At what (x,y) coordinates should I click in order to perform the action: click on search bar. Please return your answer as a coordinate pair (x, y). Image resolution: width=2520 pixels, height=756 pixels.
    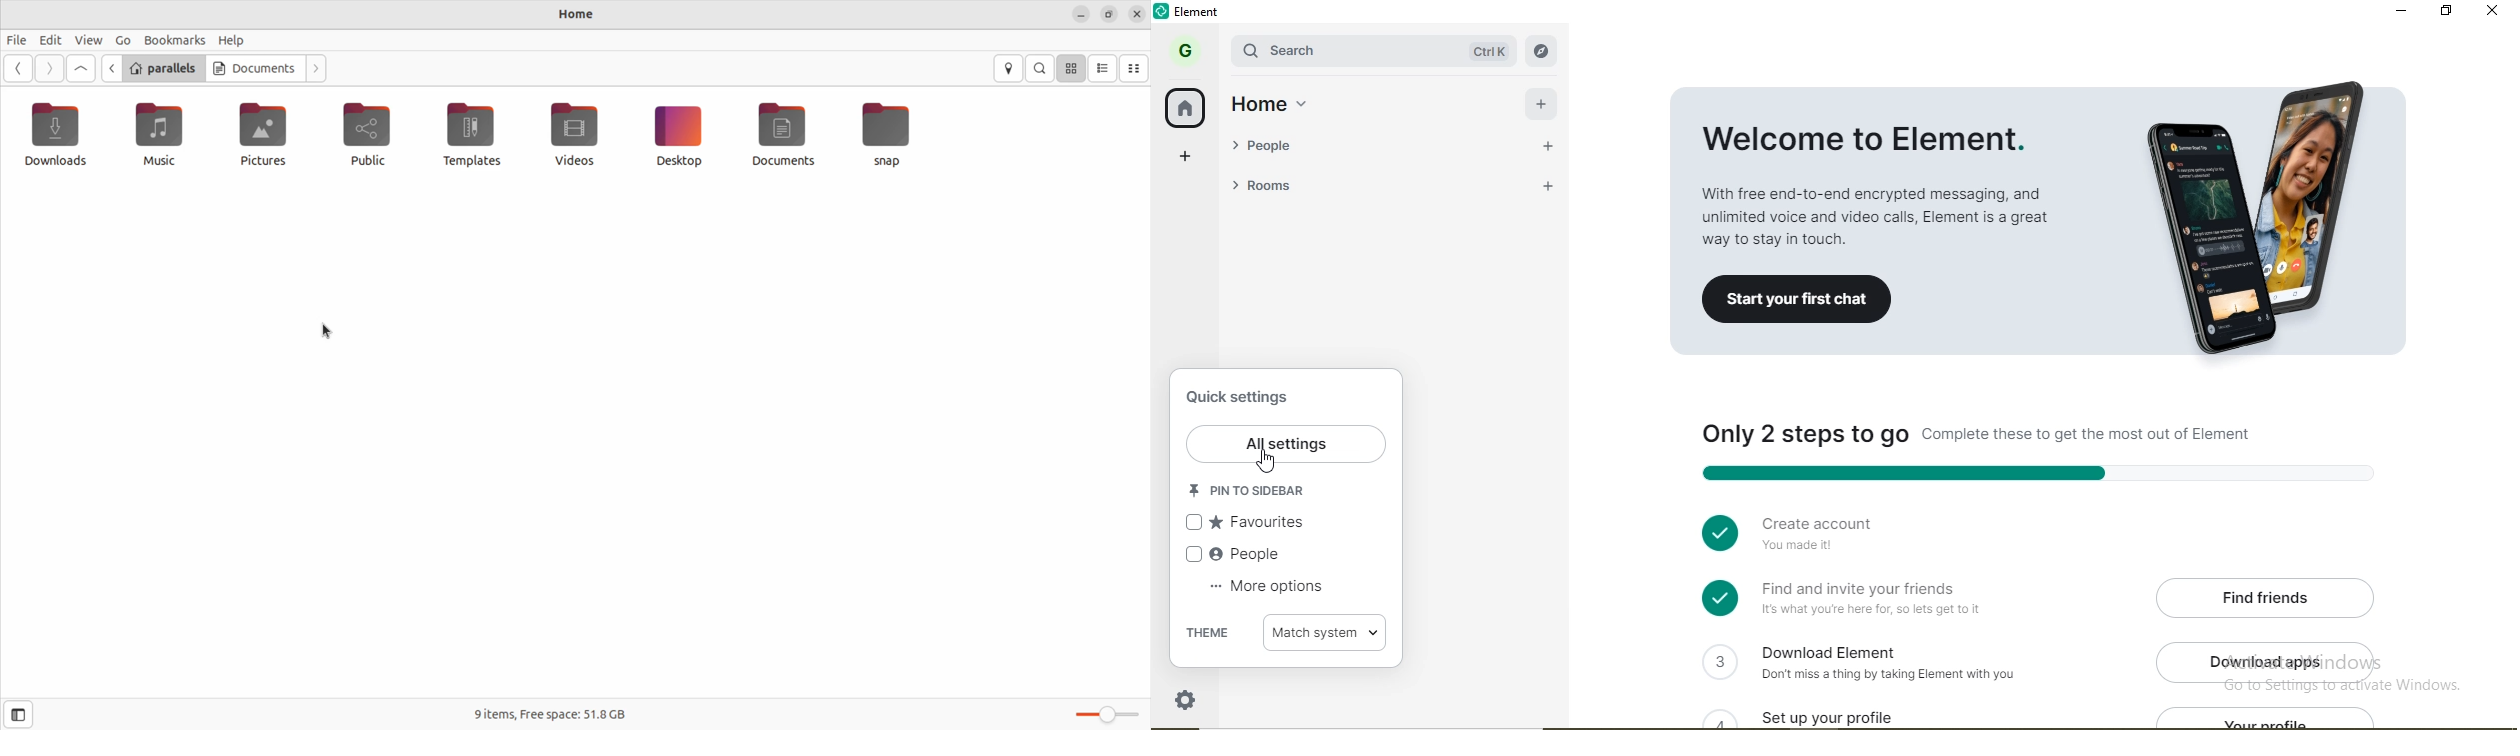
    Looking at the image, I should click on (1323, 50).